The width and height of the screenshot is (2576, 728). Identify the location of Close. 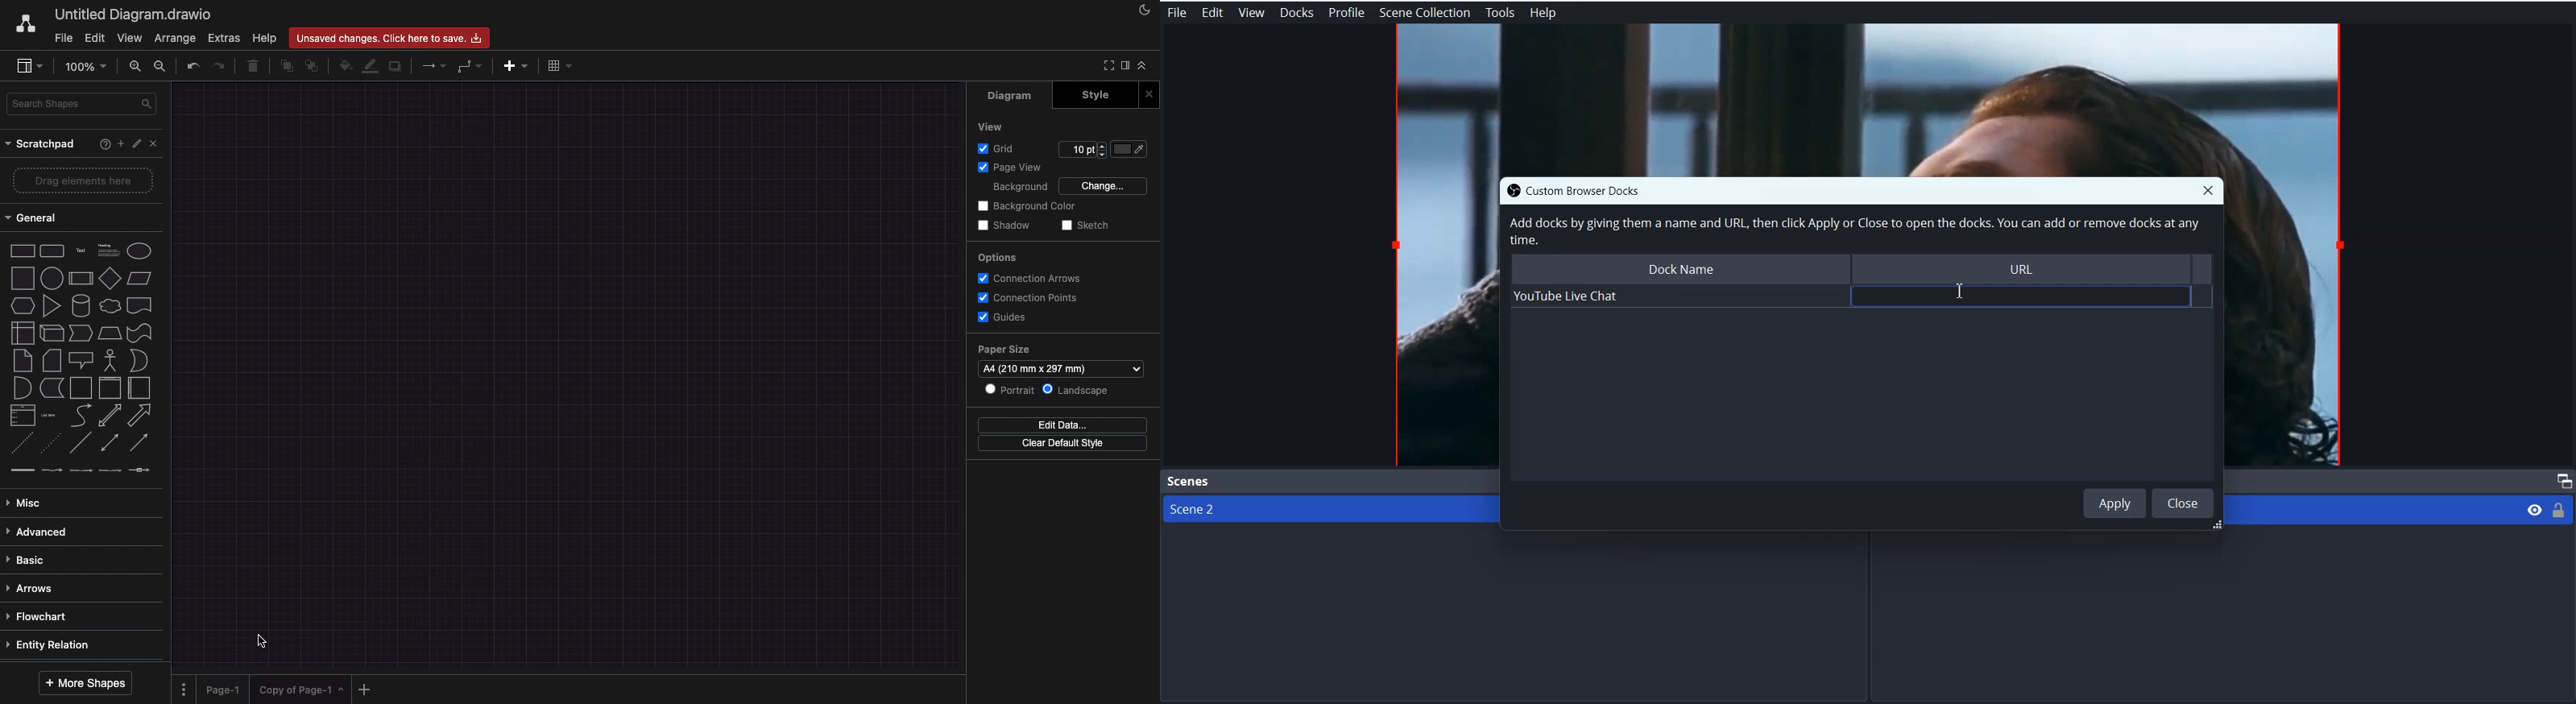
(2209, 190).